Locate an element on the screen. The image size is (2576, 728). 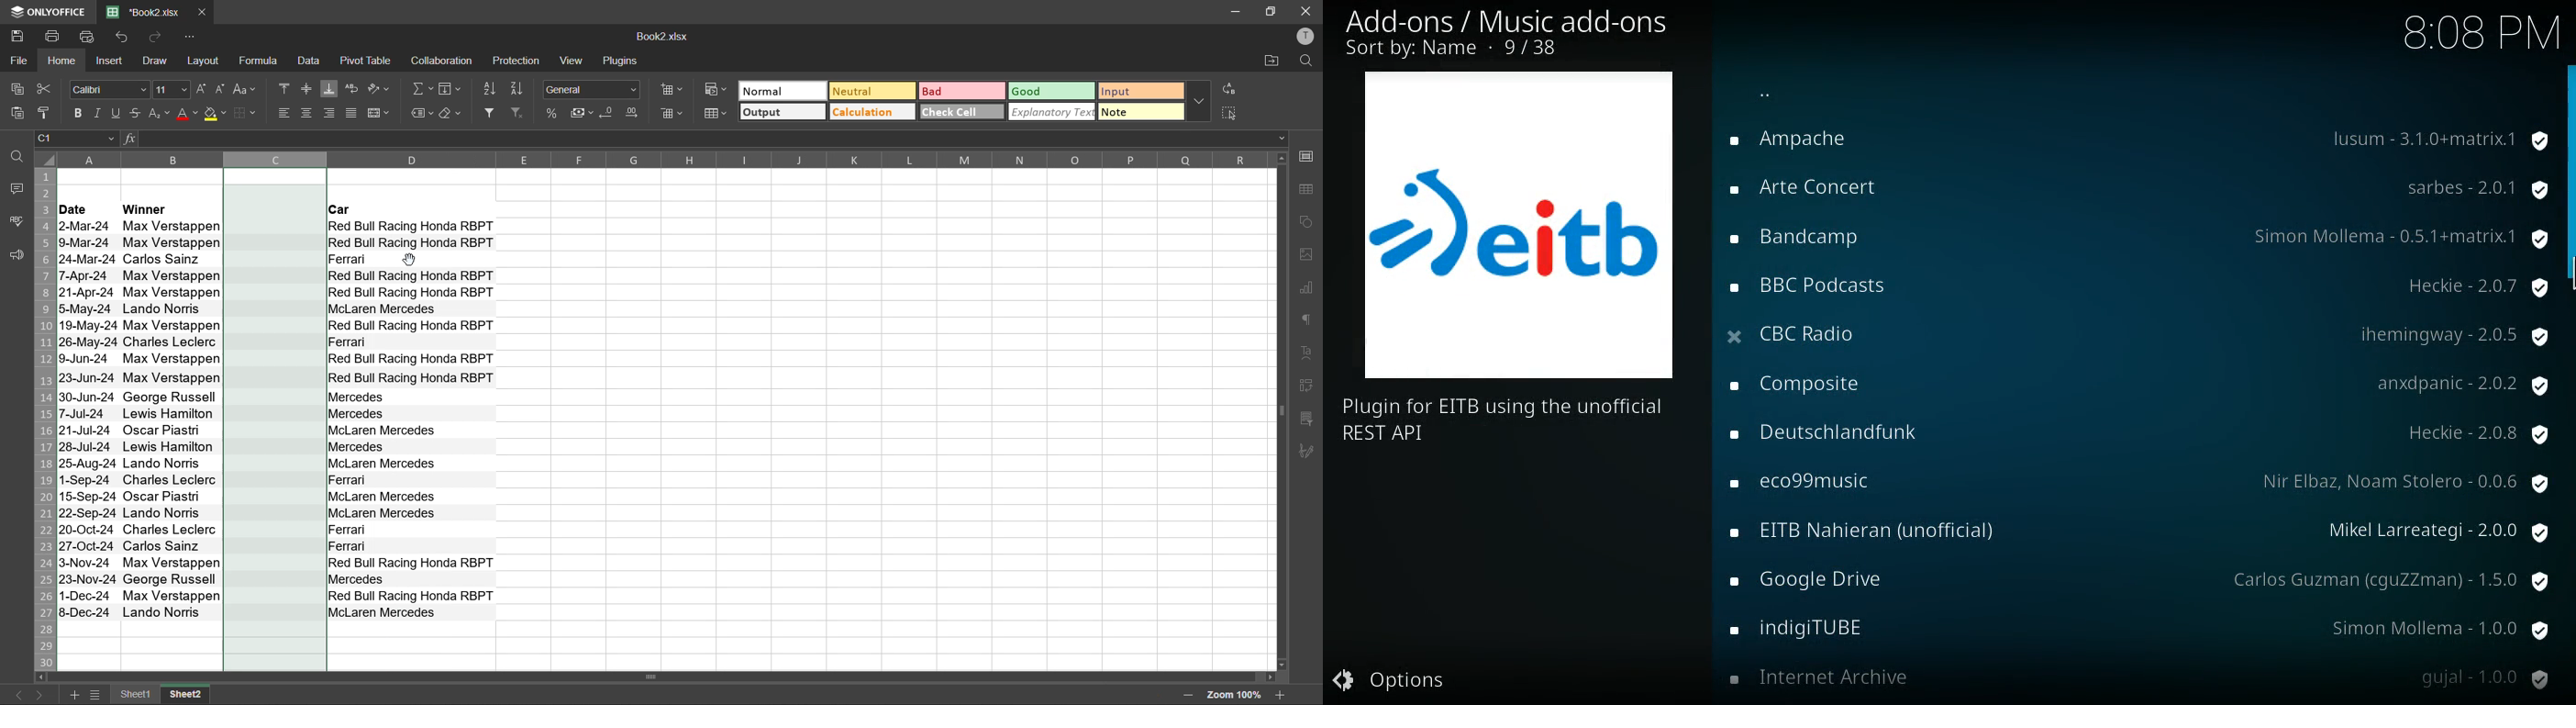
add-ons is located at coordinates (1819, 335).